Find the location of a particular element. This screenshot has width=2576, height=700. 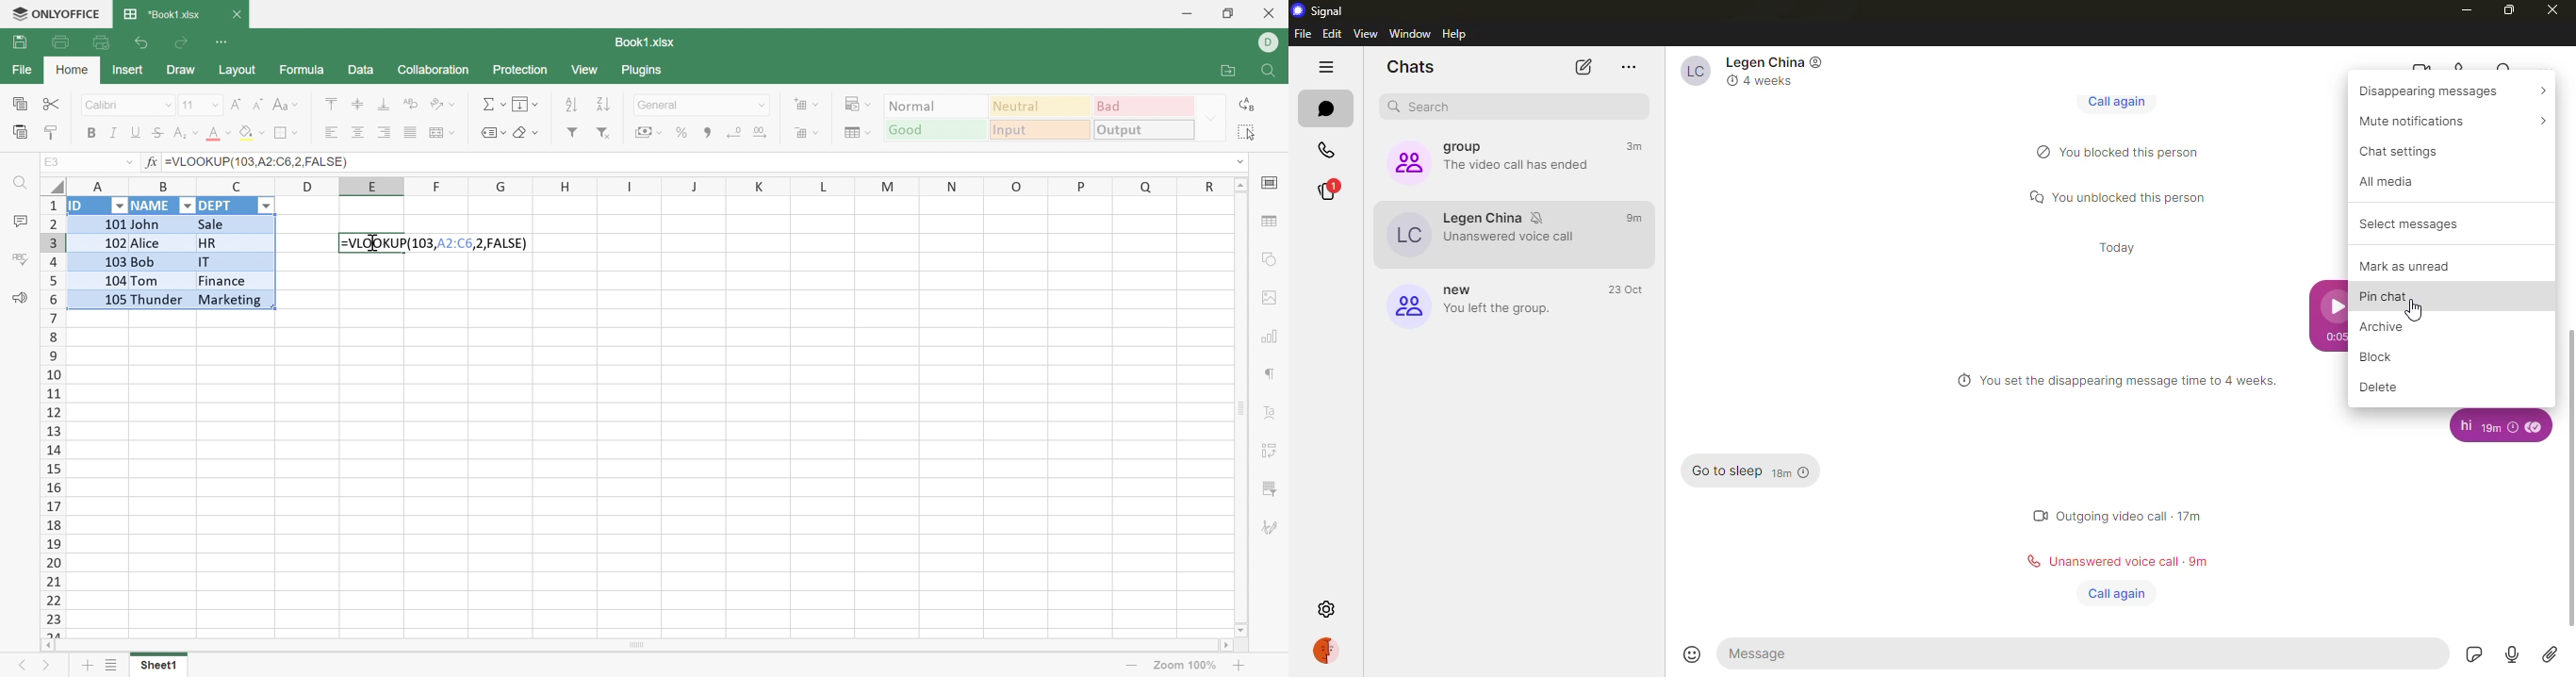

profile is located at coordinates (1328, 652).